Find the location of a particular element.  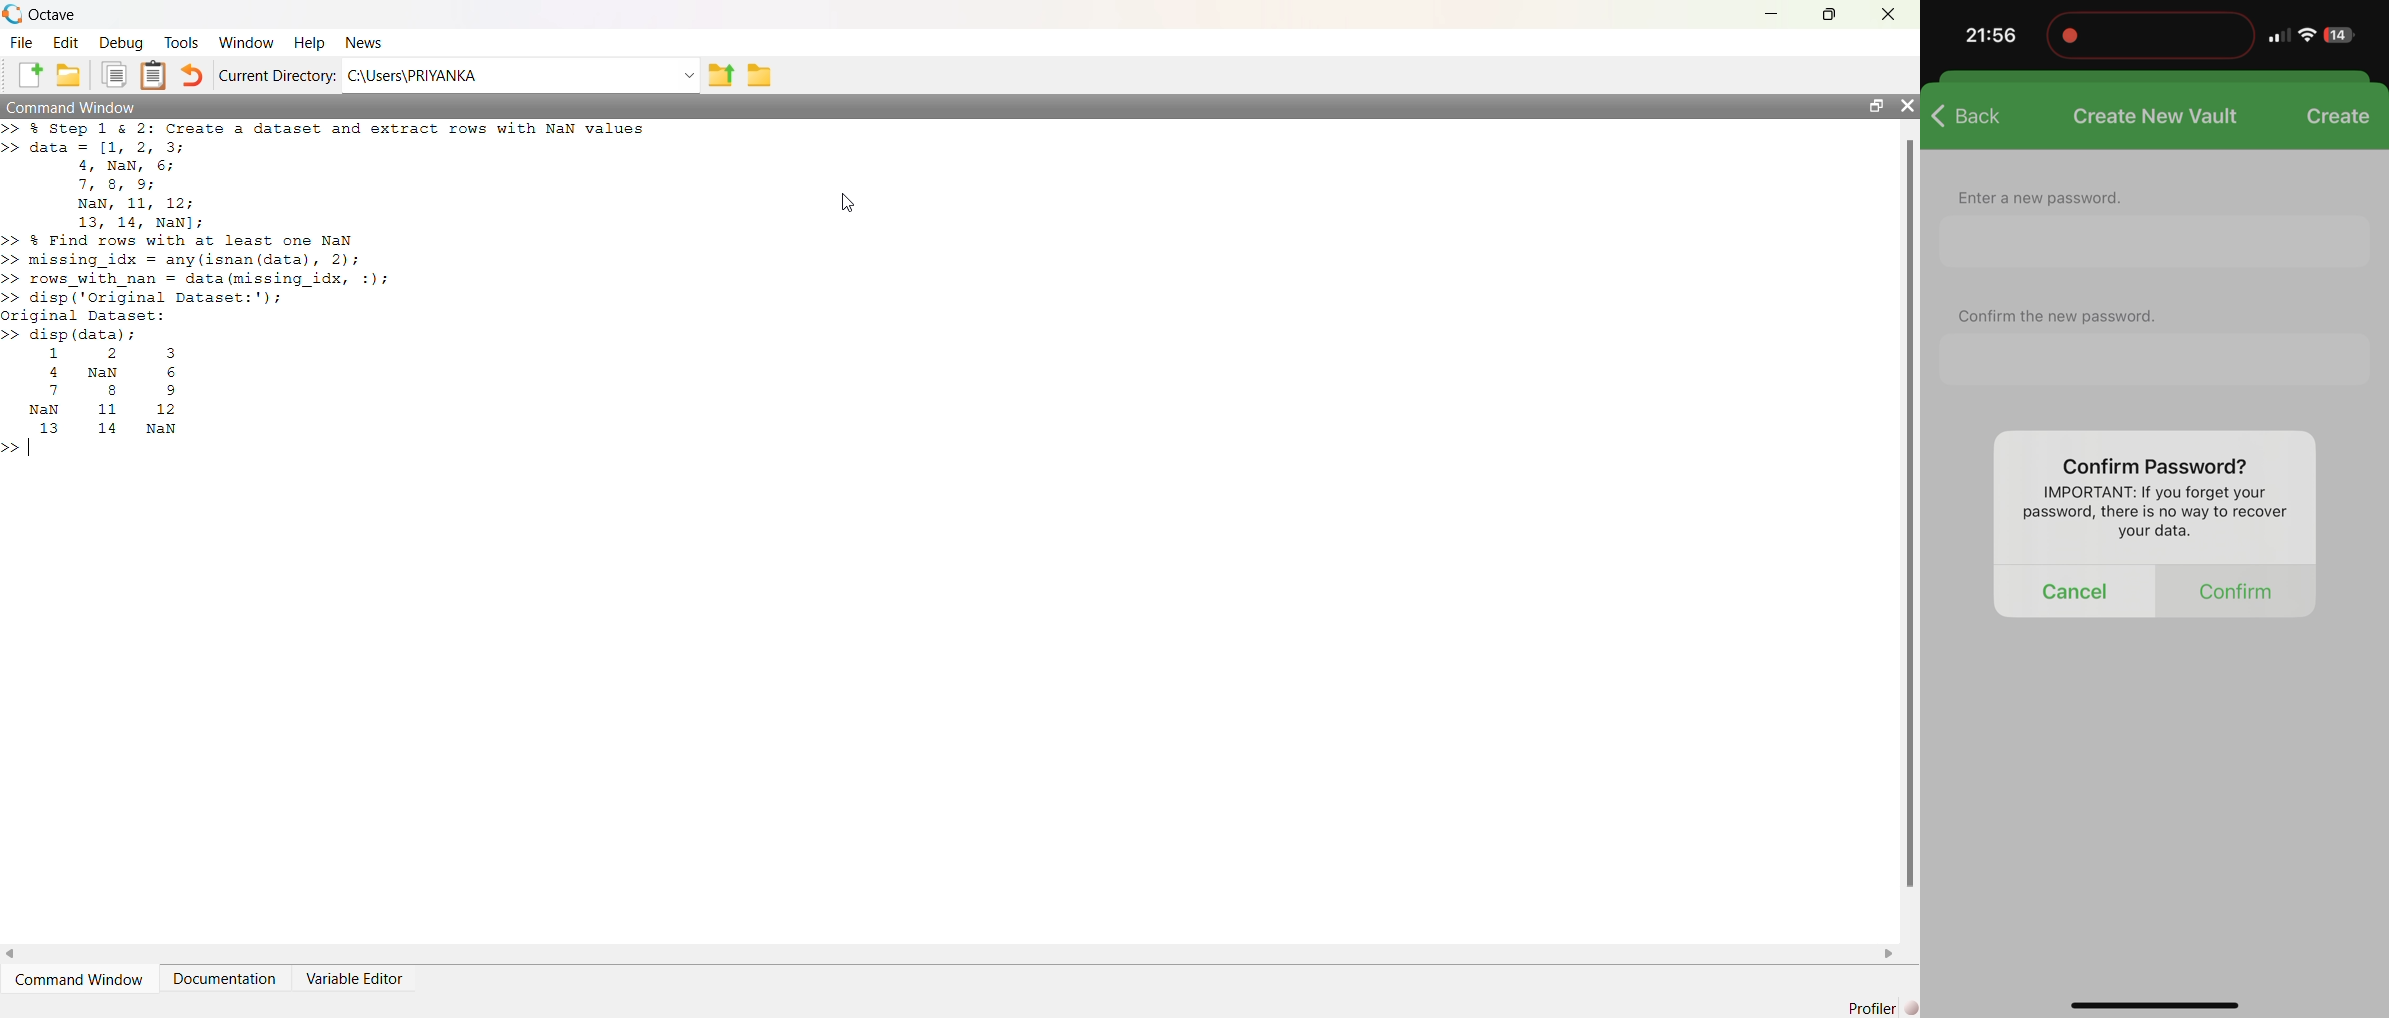

Edit is located at coordinates (66, 43).